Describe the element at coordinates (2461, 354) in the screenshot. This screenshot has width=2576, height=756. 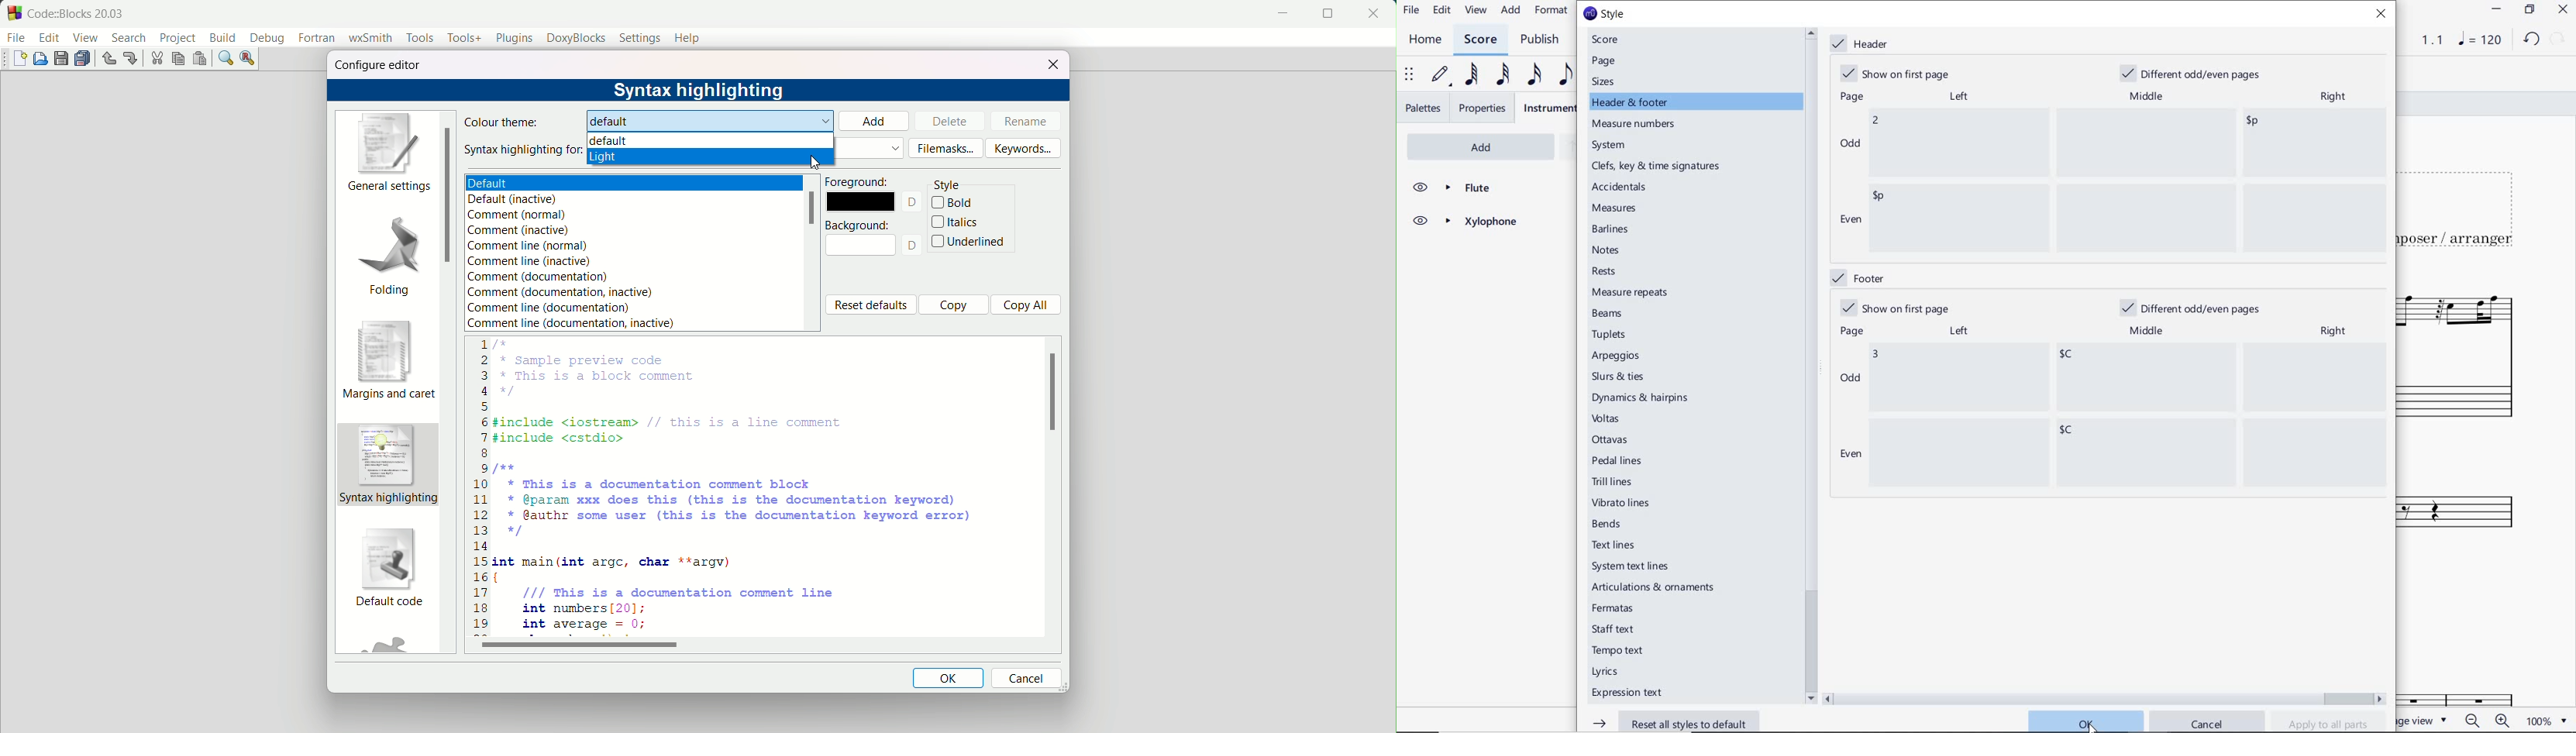
I see `FLUTE` at that location.